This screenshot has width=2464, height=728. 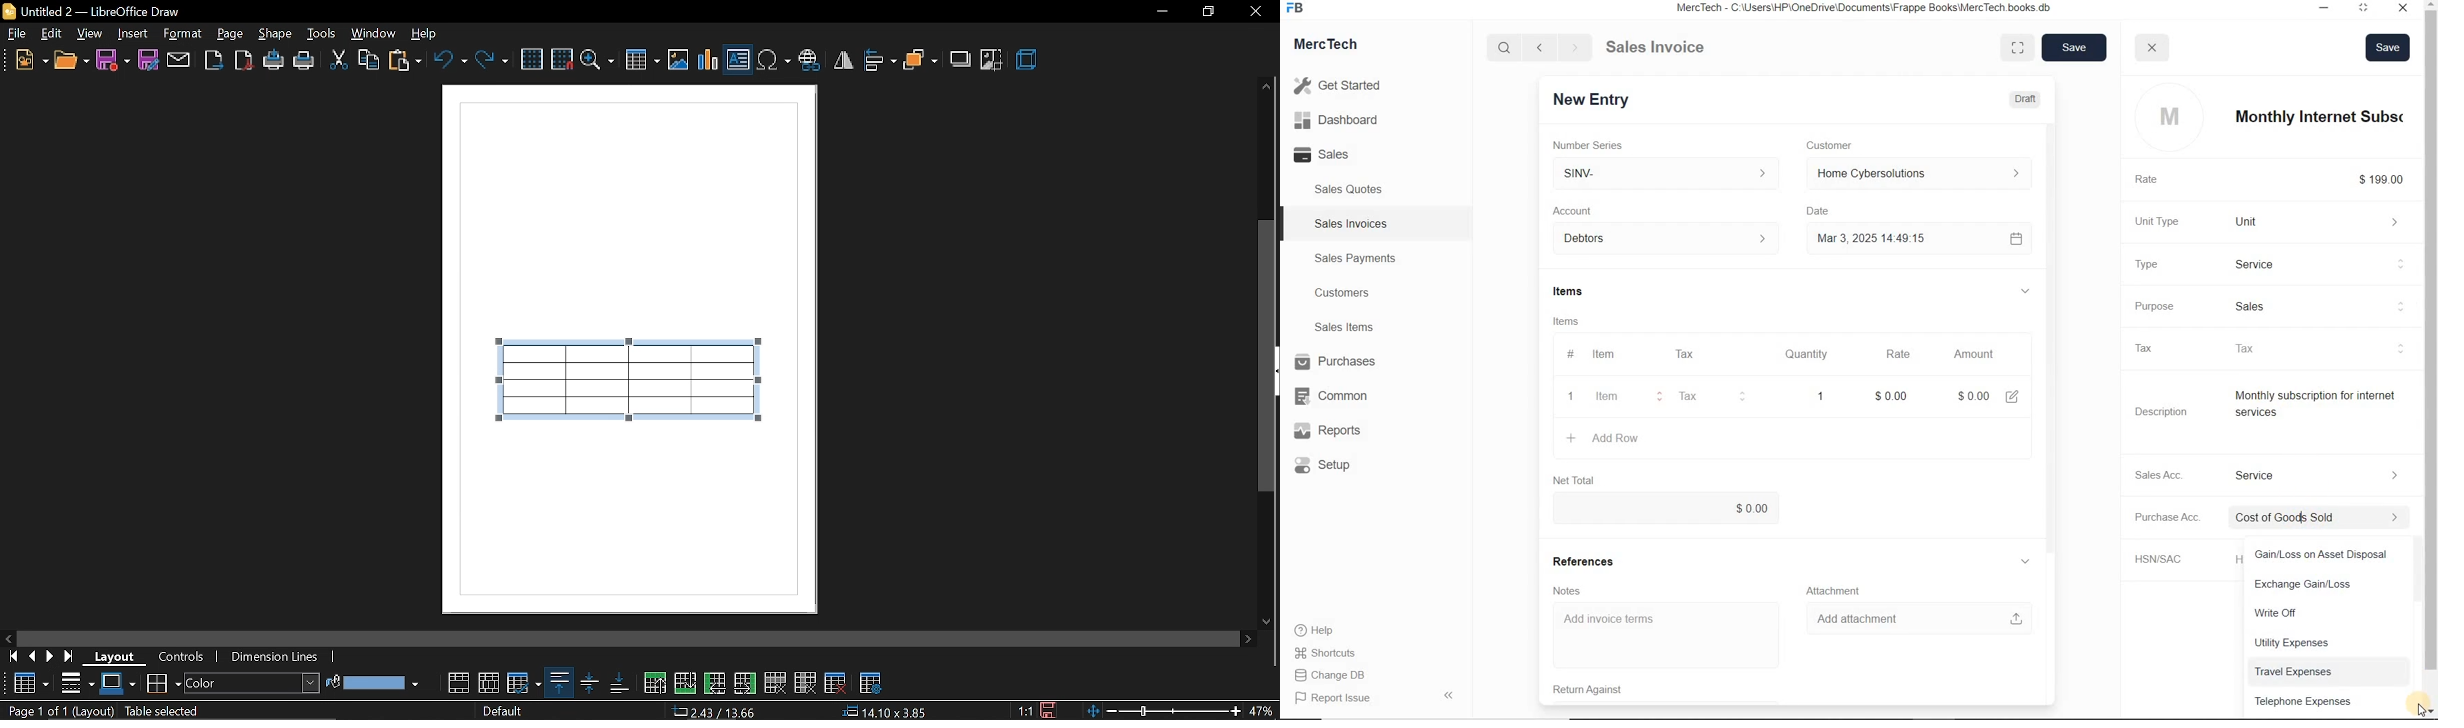 What do you see at coordinates (1603, 99) in the screenshot?
I see `New Entry` at bounding box center [1603, 99].